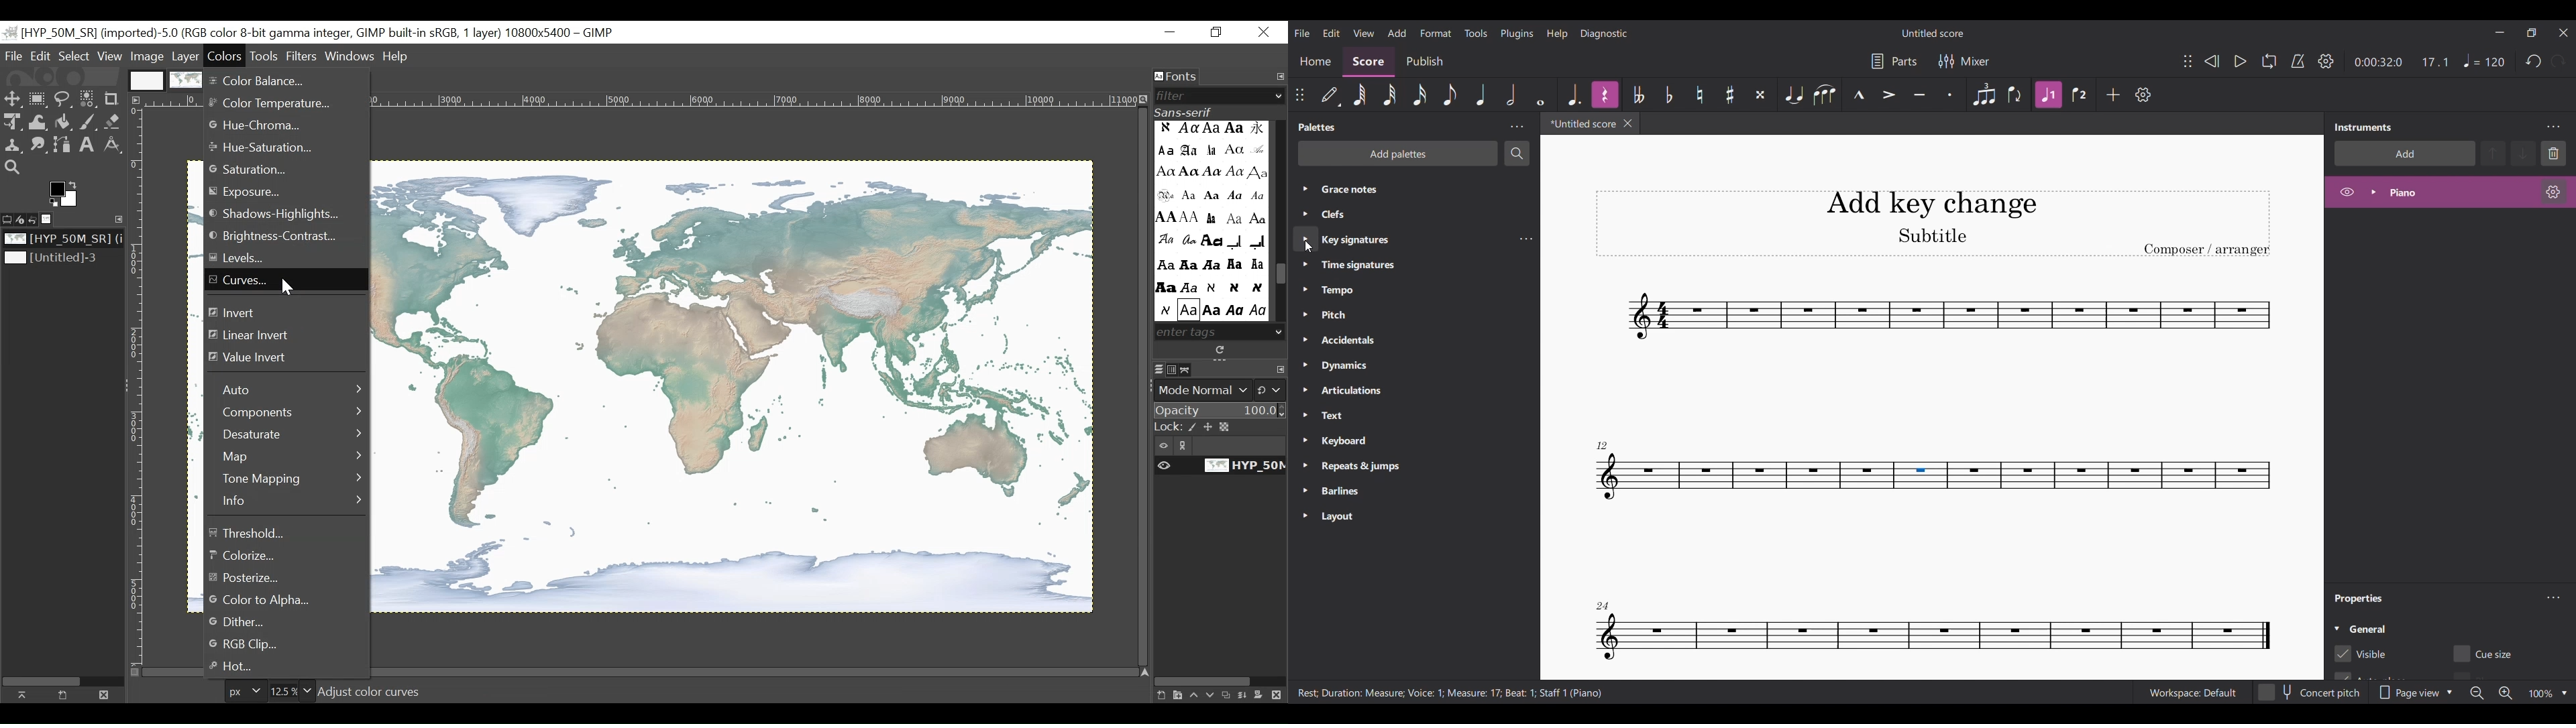  What do you see at coordinates (88, 101) in the screenshot?
I see `Select by color tool` at bounding box center [88, 101].